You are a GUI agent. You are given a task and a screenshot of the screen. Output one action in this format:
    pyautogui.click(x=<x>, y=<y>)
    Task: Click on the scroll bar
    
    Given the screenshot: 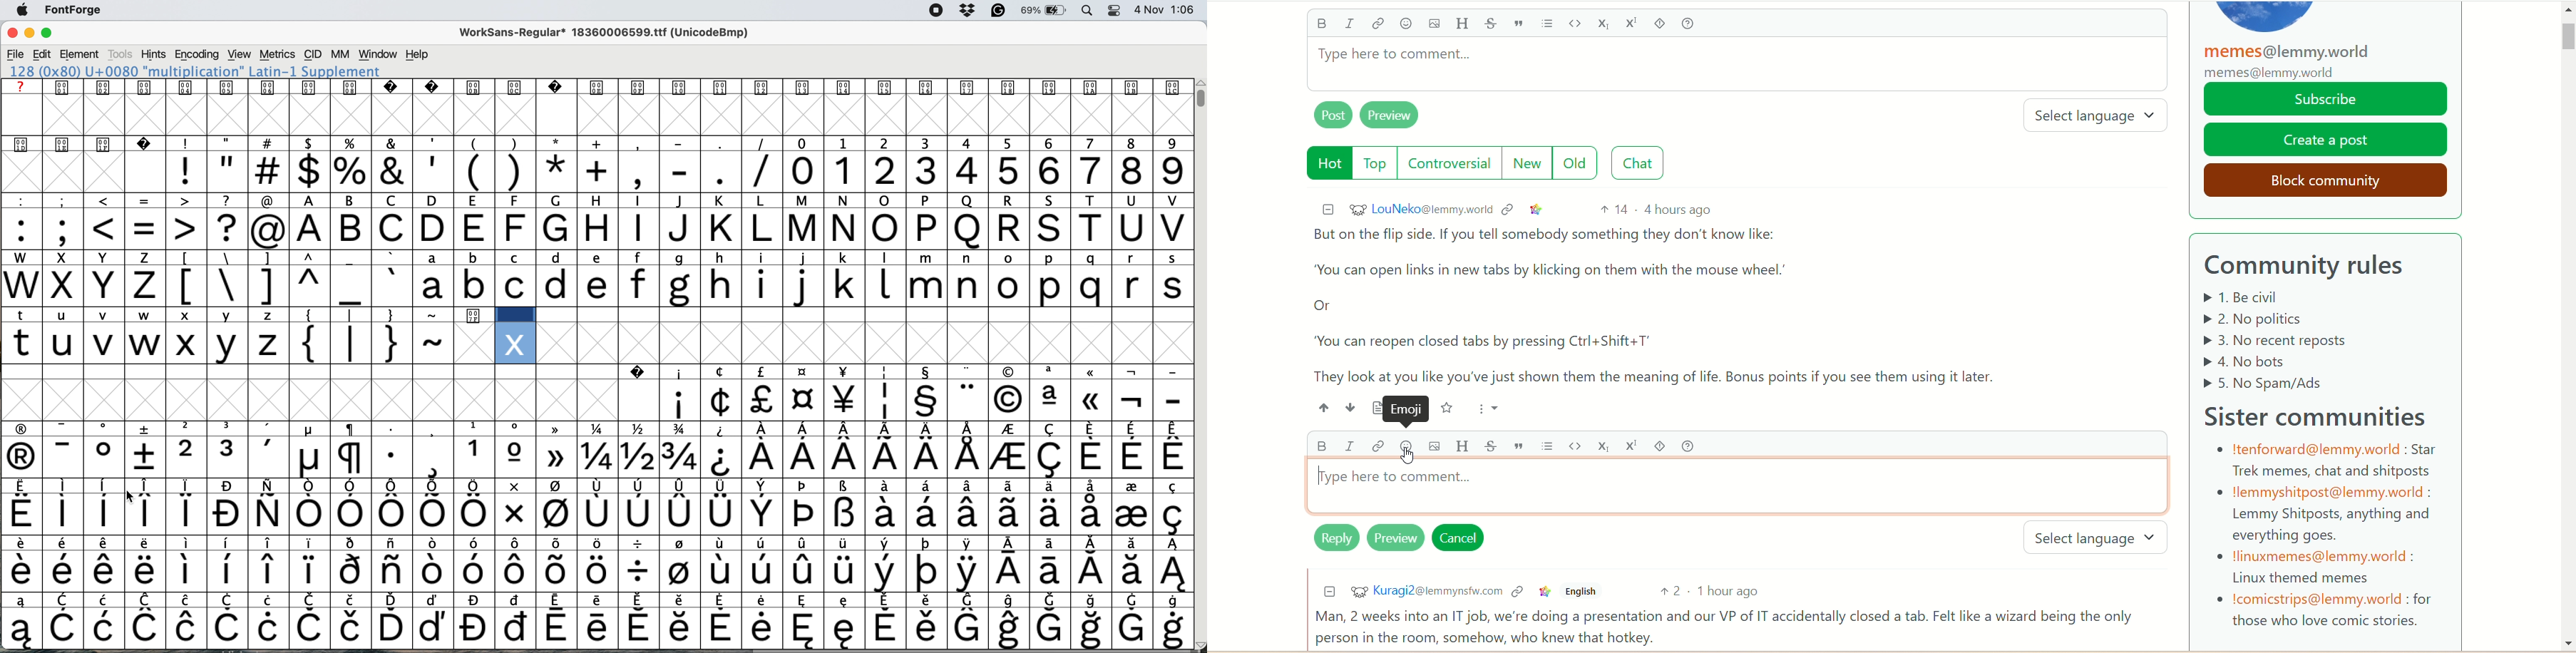 What is the action you would take?
    pyautogui.click(x=2567, y=93)
    